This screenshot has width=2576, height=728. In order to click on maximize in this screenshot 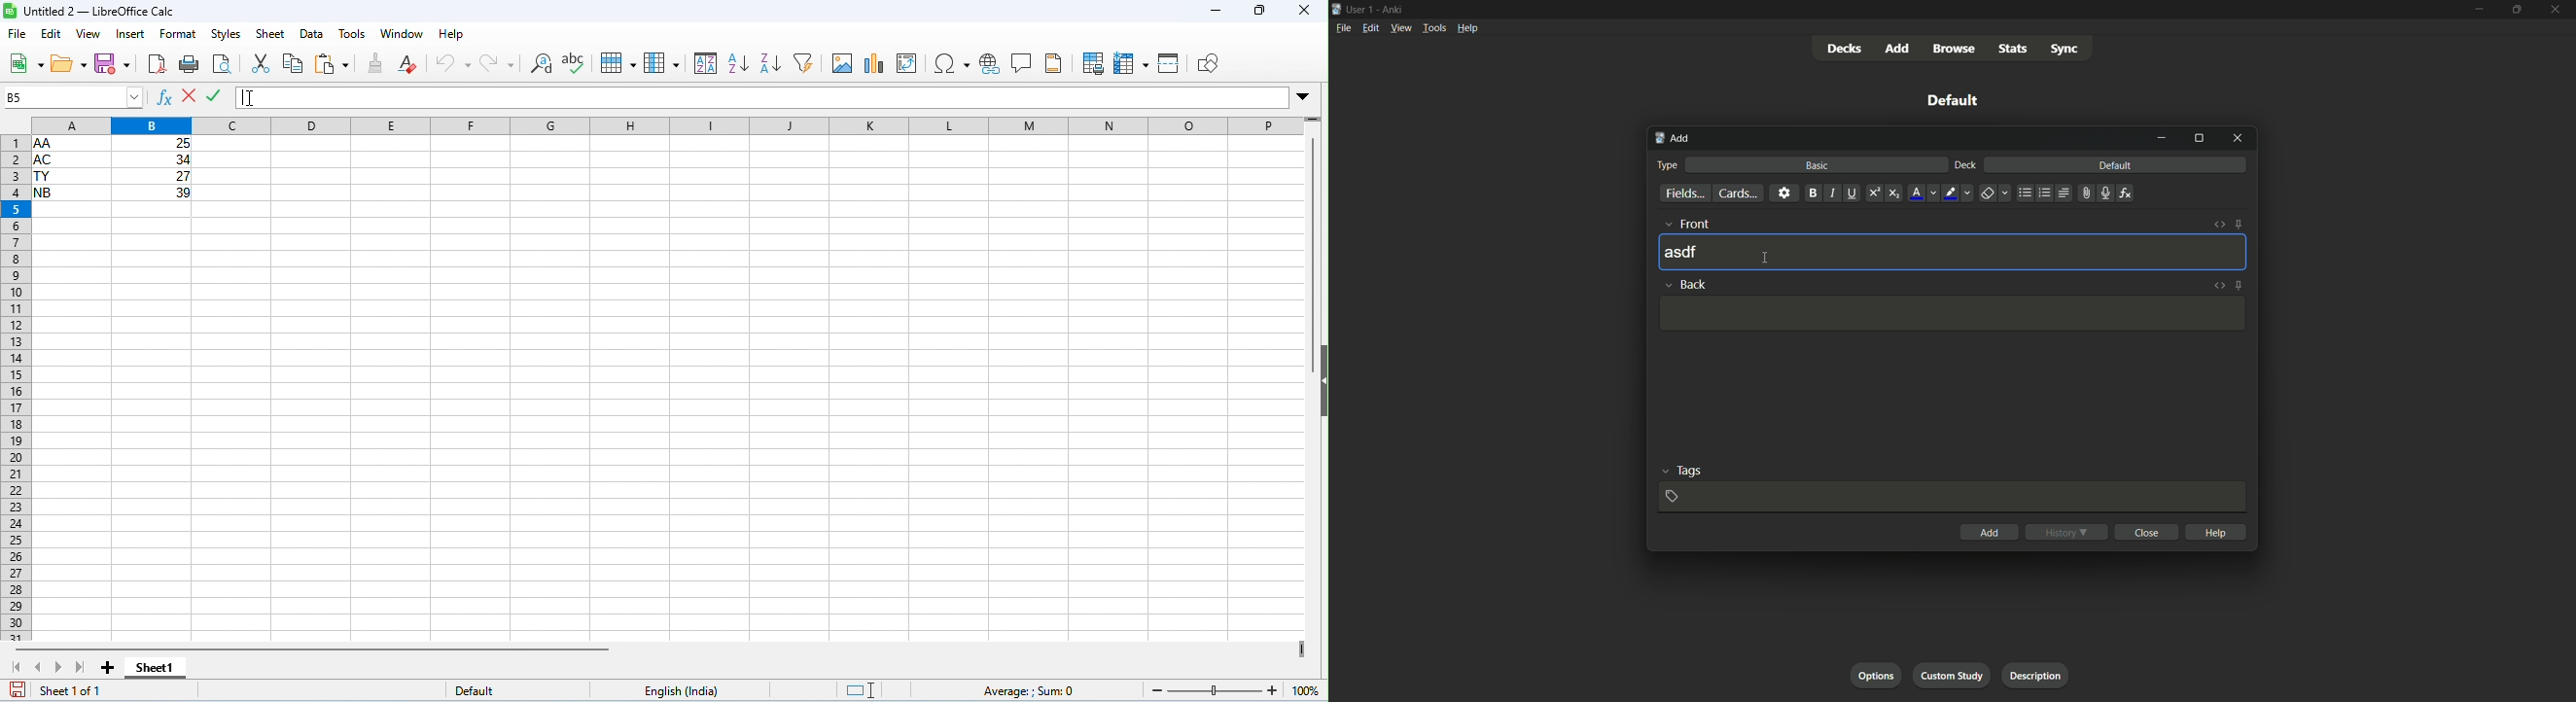, I will do `click(2199, 138)`.